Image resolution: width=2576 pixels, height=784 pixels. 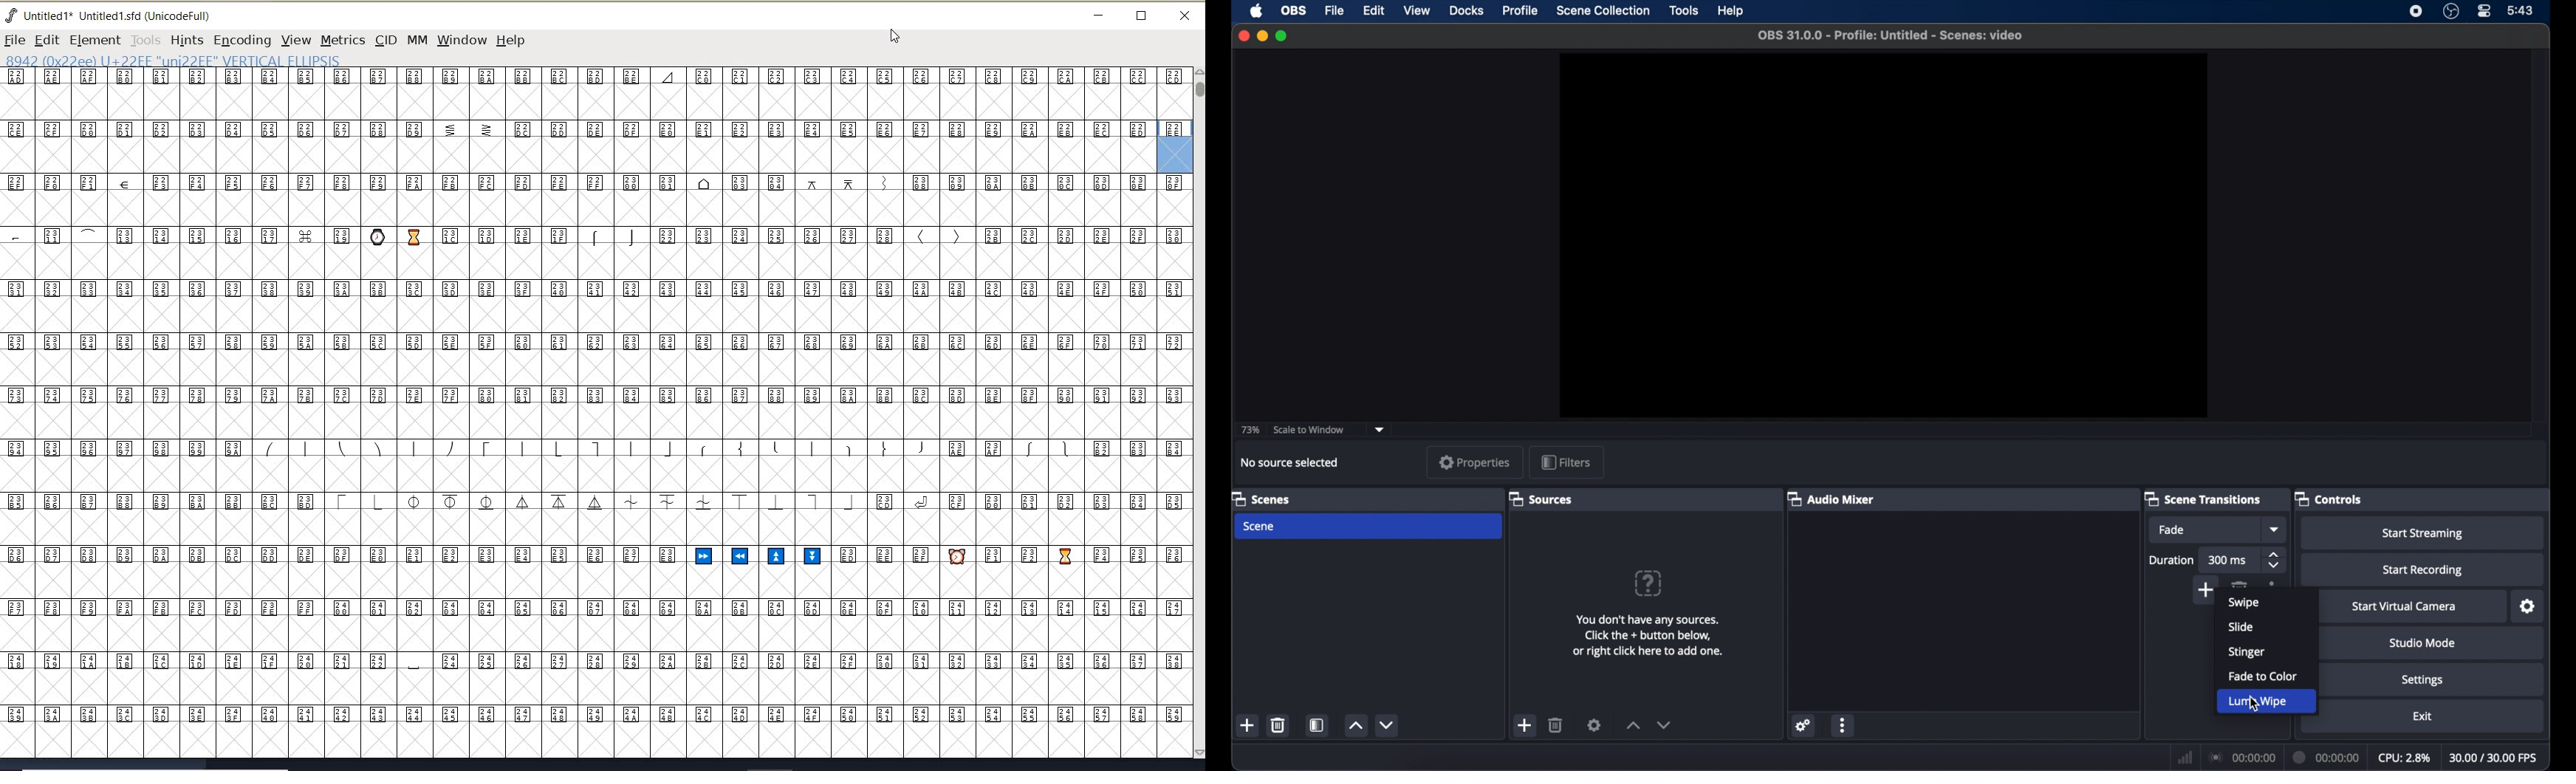 What do you see at coordinates (1567, 462) in the screenshot?
I see `filters` at bounding box center [1567, 462].